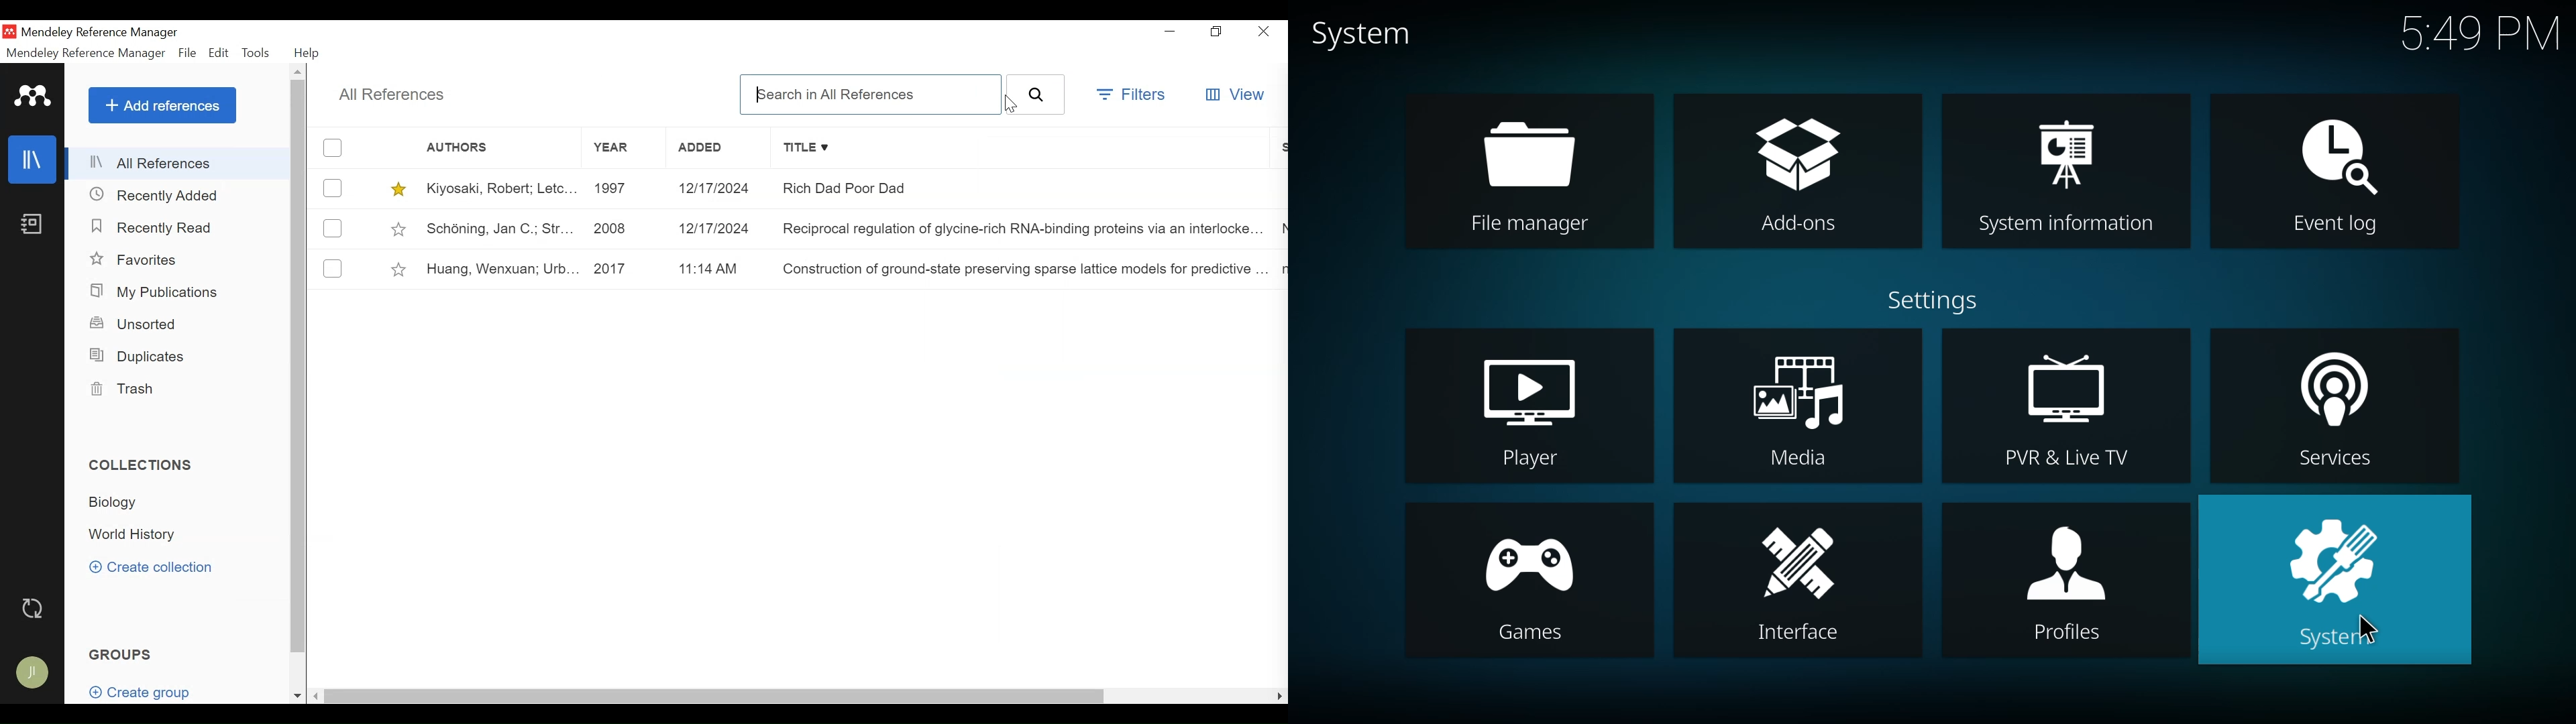 Image resolution: width=2576 pixels, height=728 pixels. What do you see at coordinates (139, 535) in the screenshot?
I see `Collection` at bounding box center [139, 535].